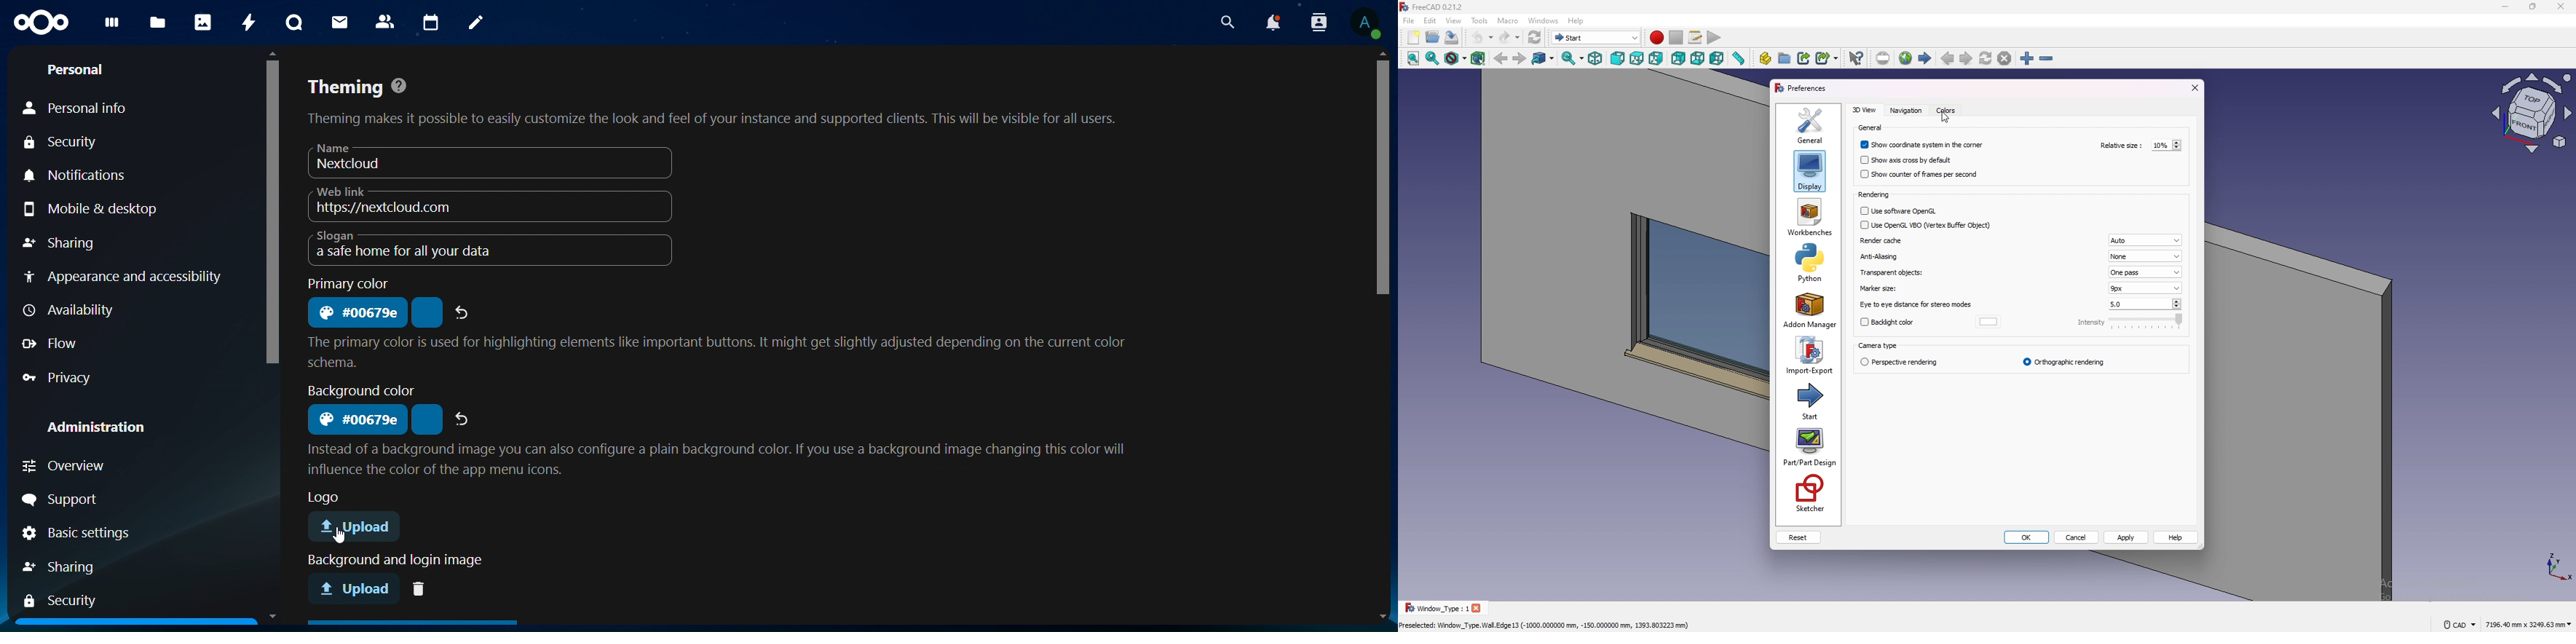 This screenshot has height=644, width=2576. What do you see at coordinates (202, 22) in the screenshot?
I see `photos` at bounding box center [202, 22].